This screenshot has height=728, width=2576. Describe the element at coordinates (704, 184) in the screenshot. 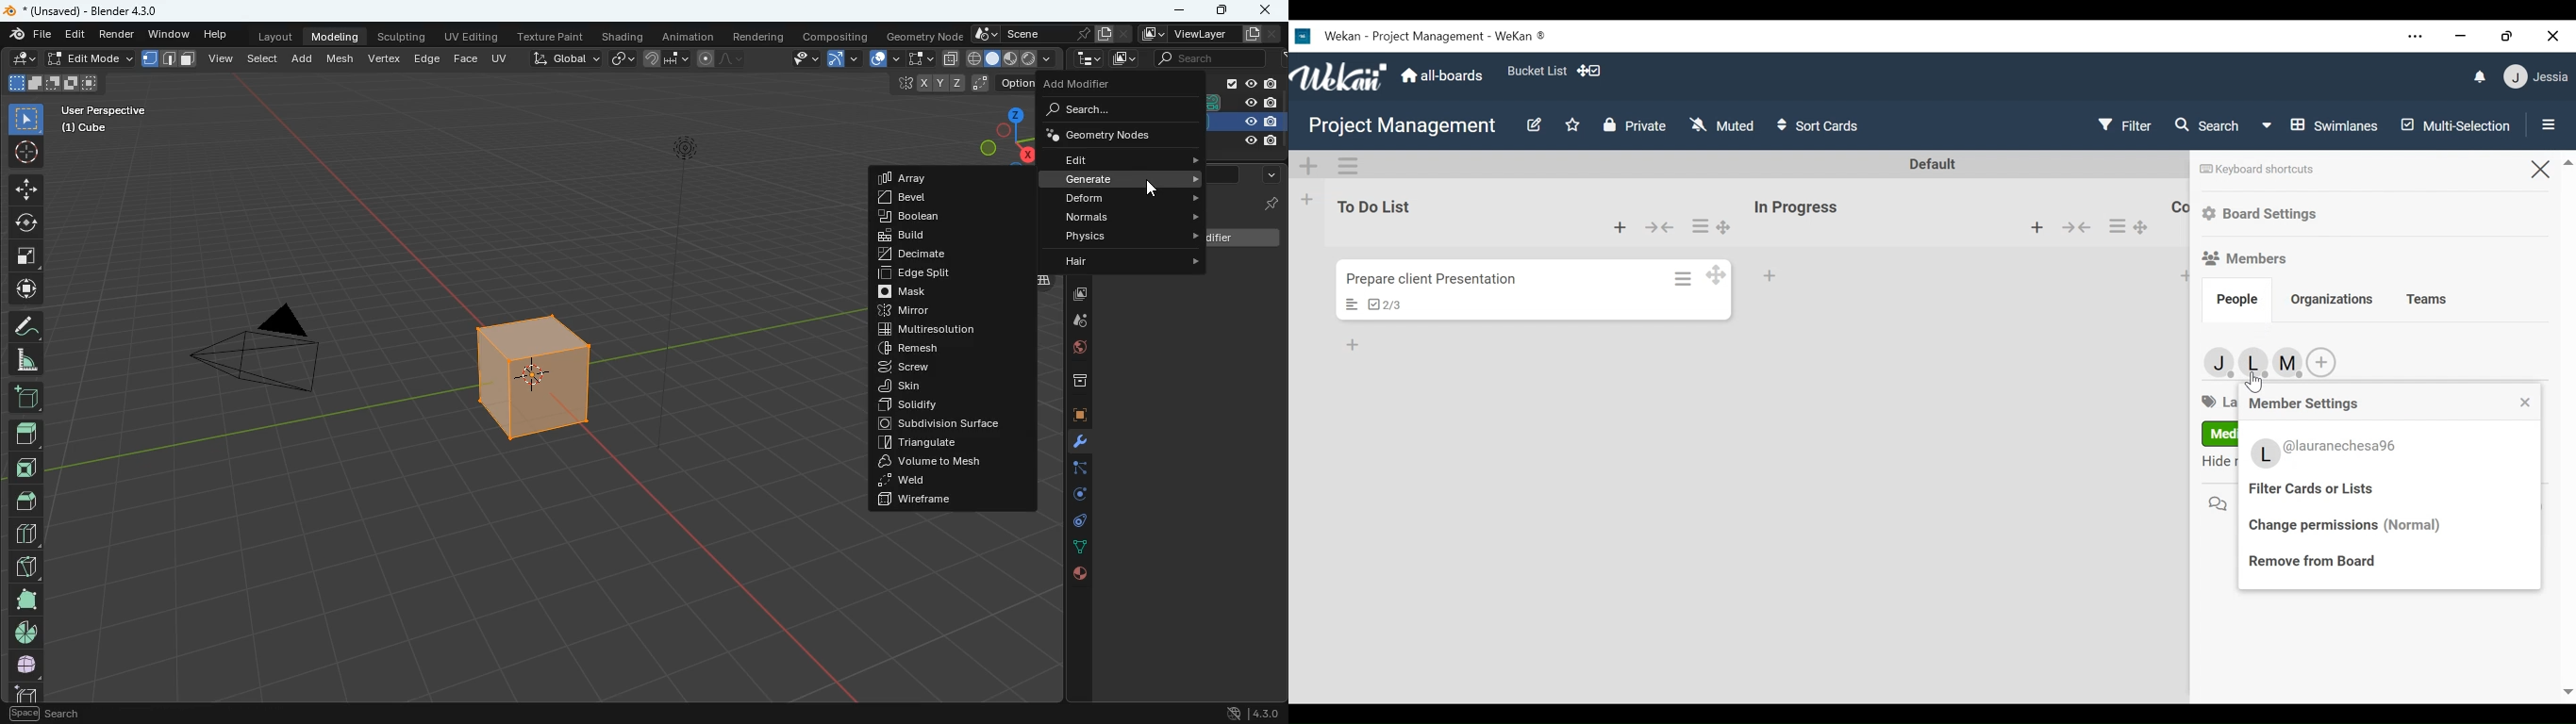

I see `light` at that location.